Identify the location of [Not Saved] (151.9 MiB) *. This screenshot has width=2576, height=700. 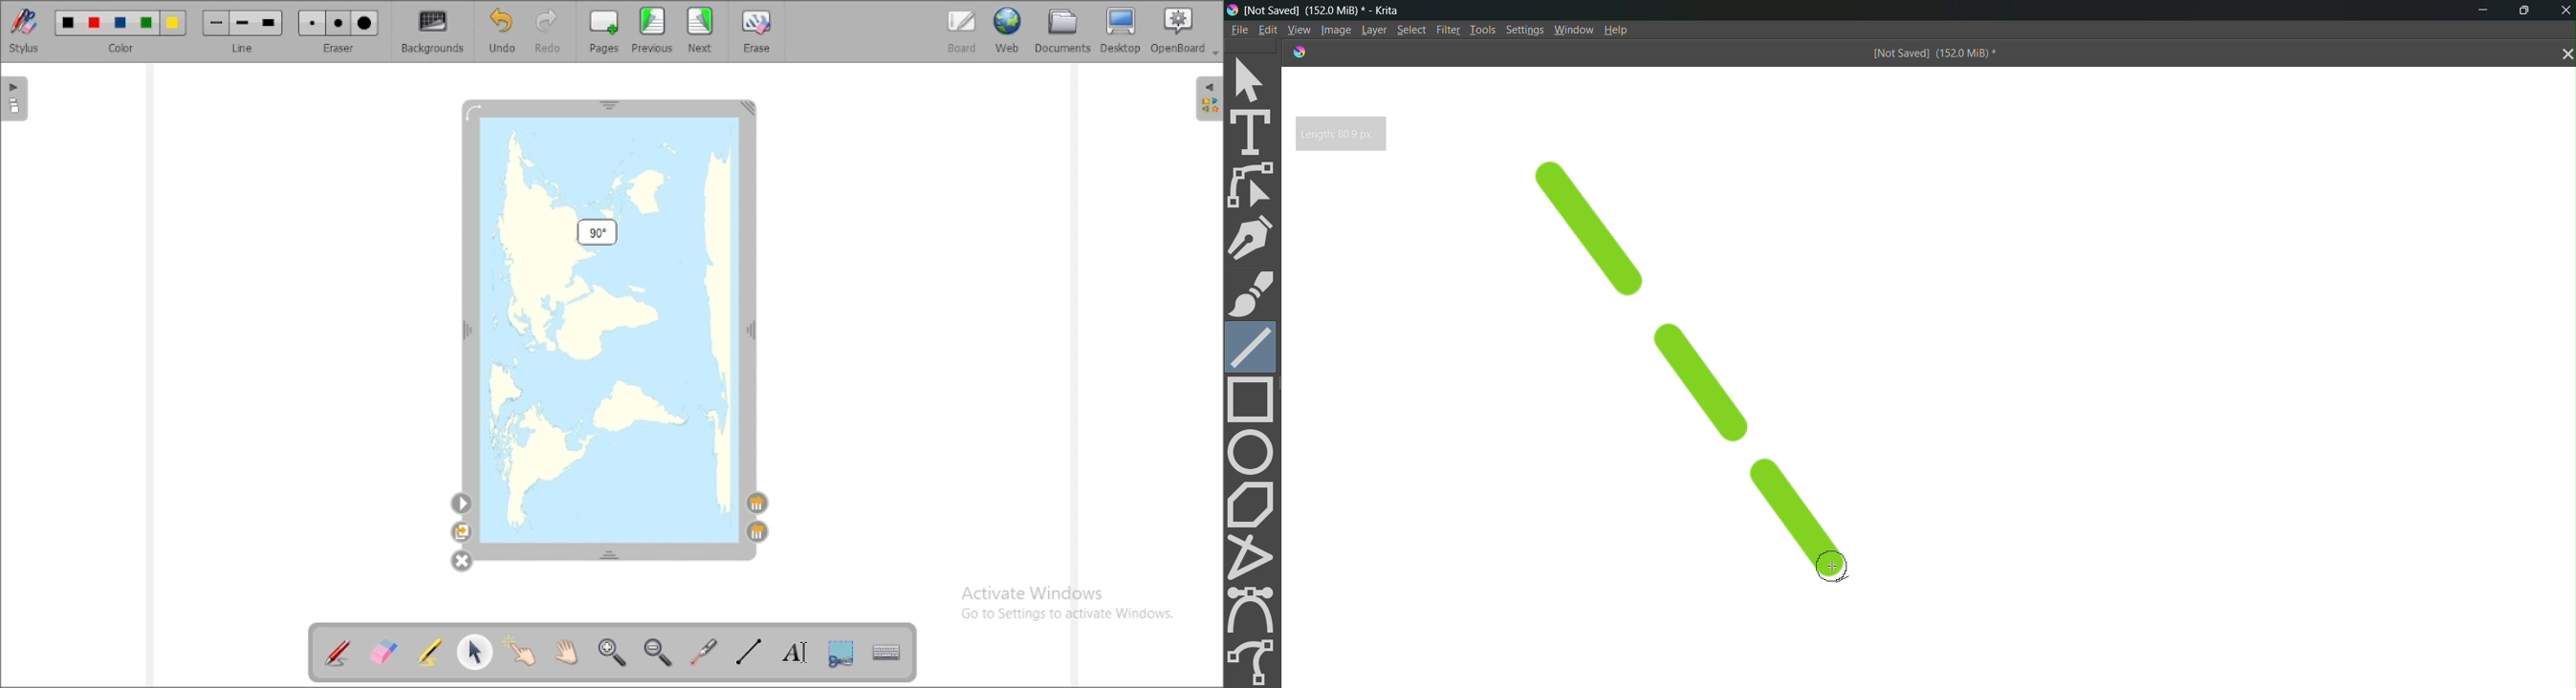
(1932, 55).